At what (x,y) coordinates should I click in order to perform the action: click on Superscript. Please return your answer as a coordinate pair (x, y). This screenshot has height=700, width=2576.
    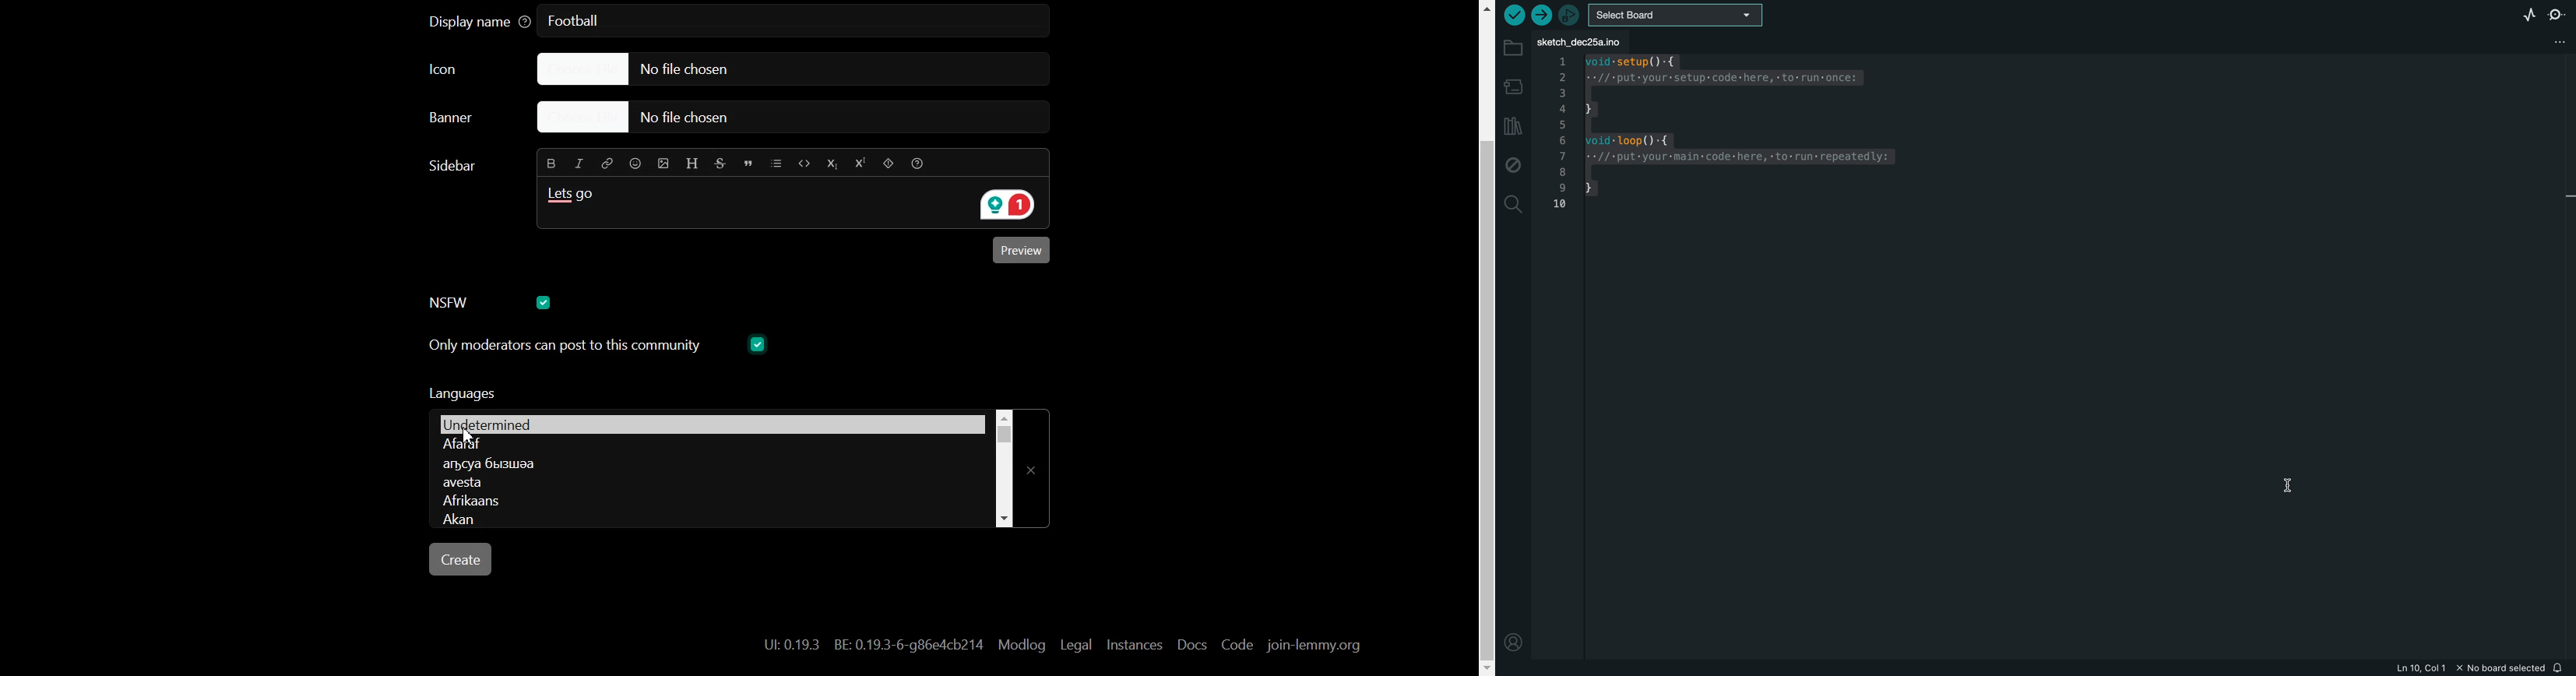
    Looking at the image, I should click on (859, 164).